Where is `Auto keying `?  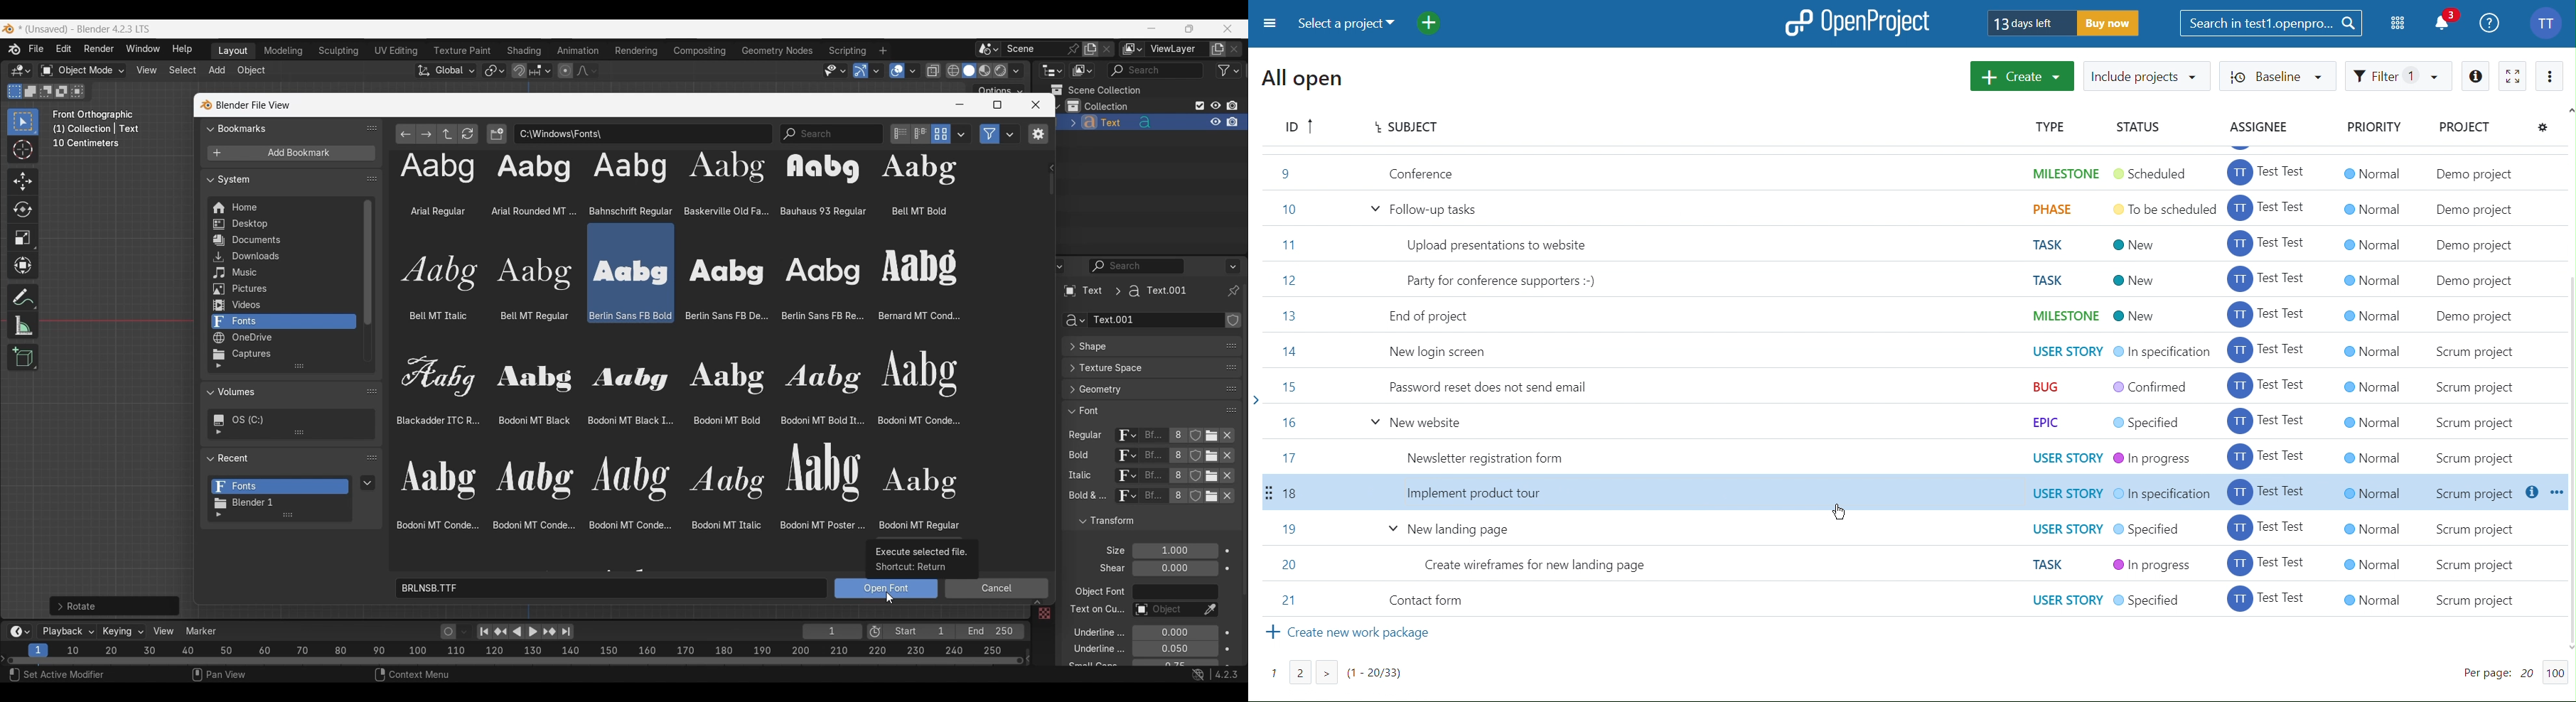 Auto keying  is located at coordinates (449, 632).